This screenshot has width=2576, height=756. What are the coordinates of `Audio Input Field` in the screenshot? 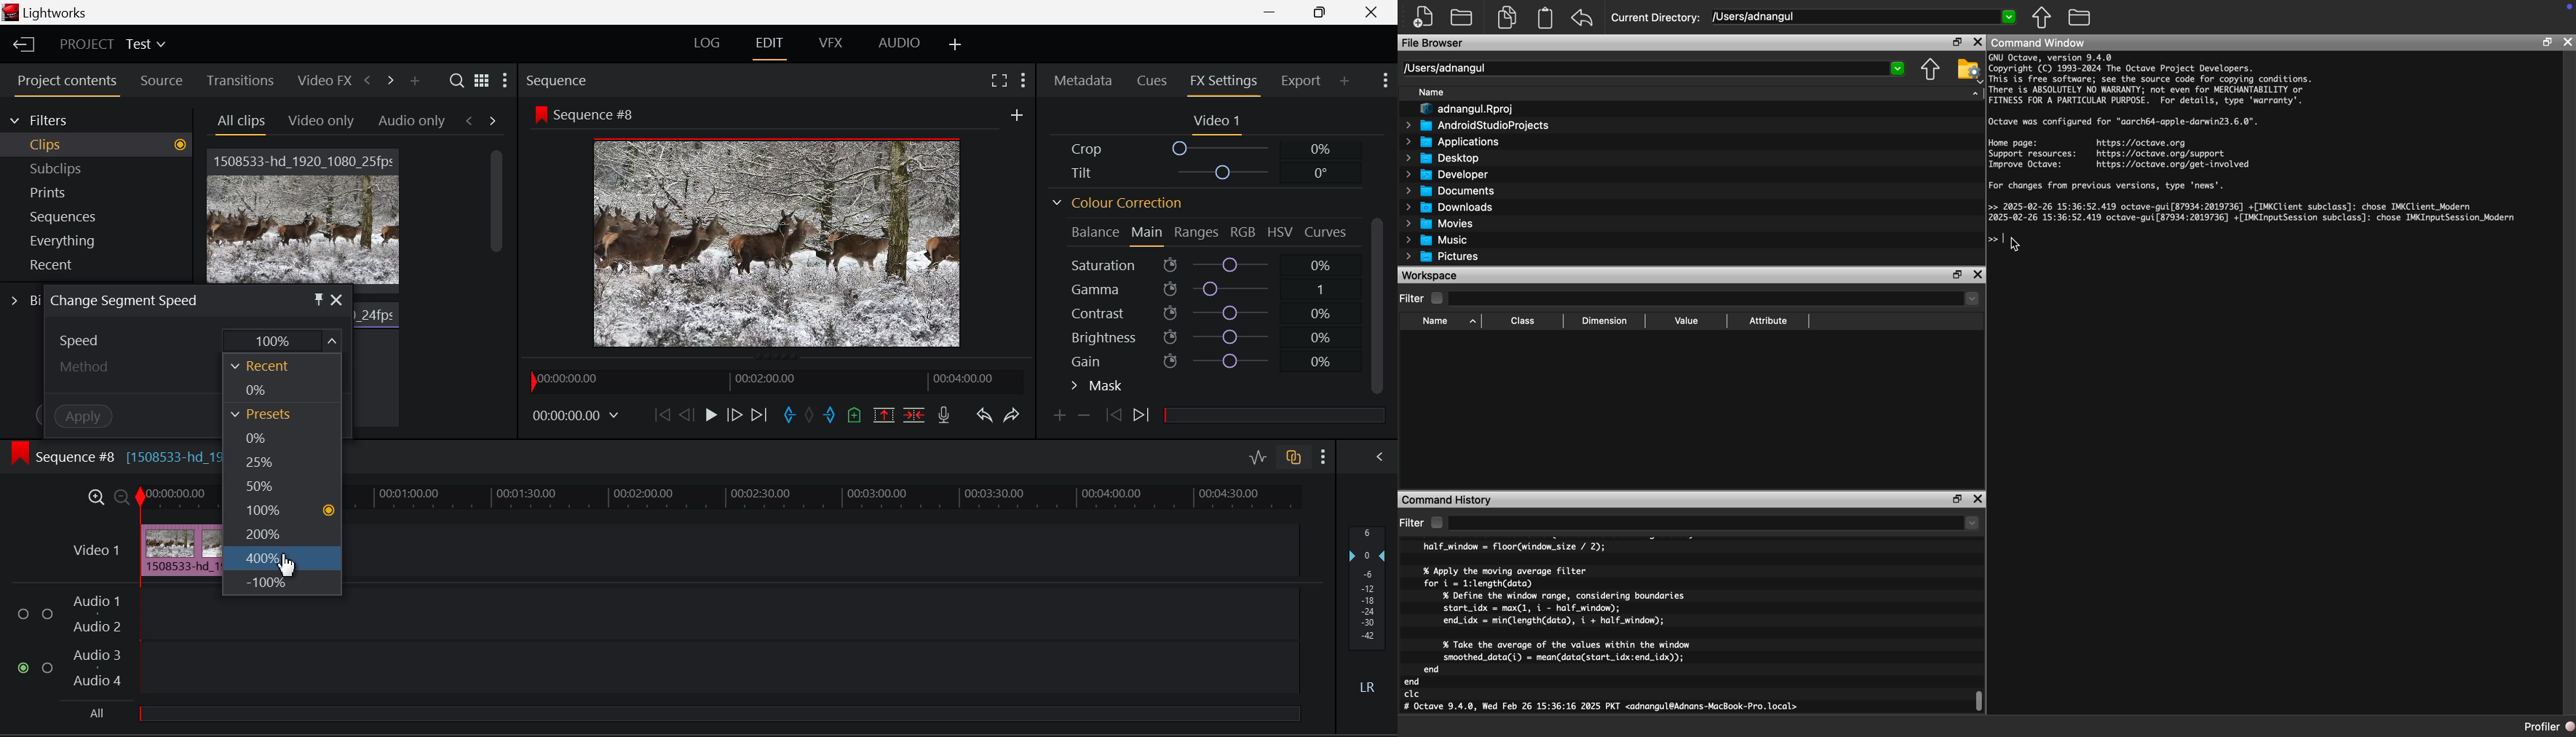 It's located at (718, 615).